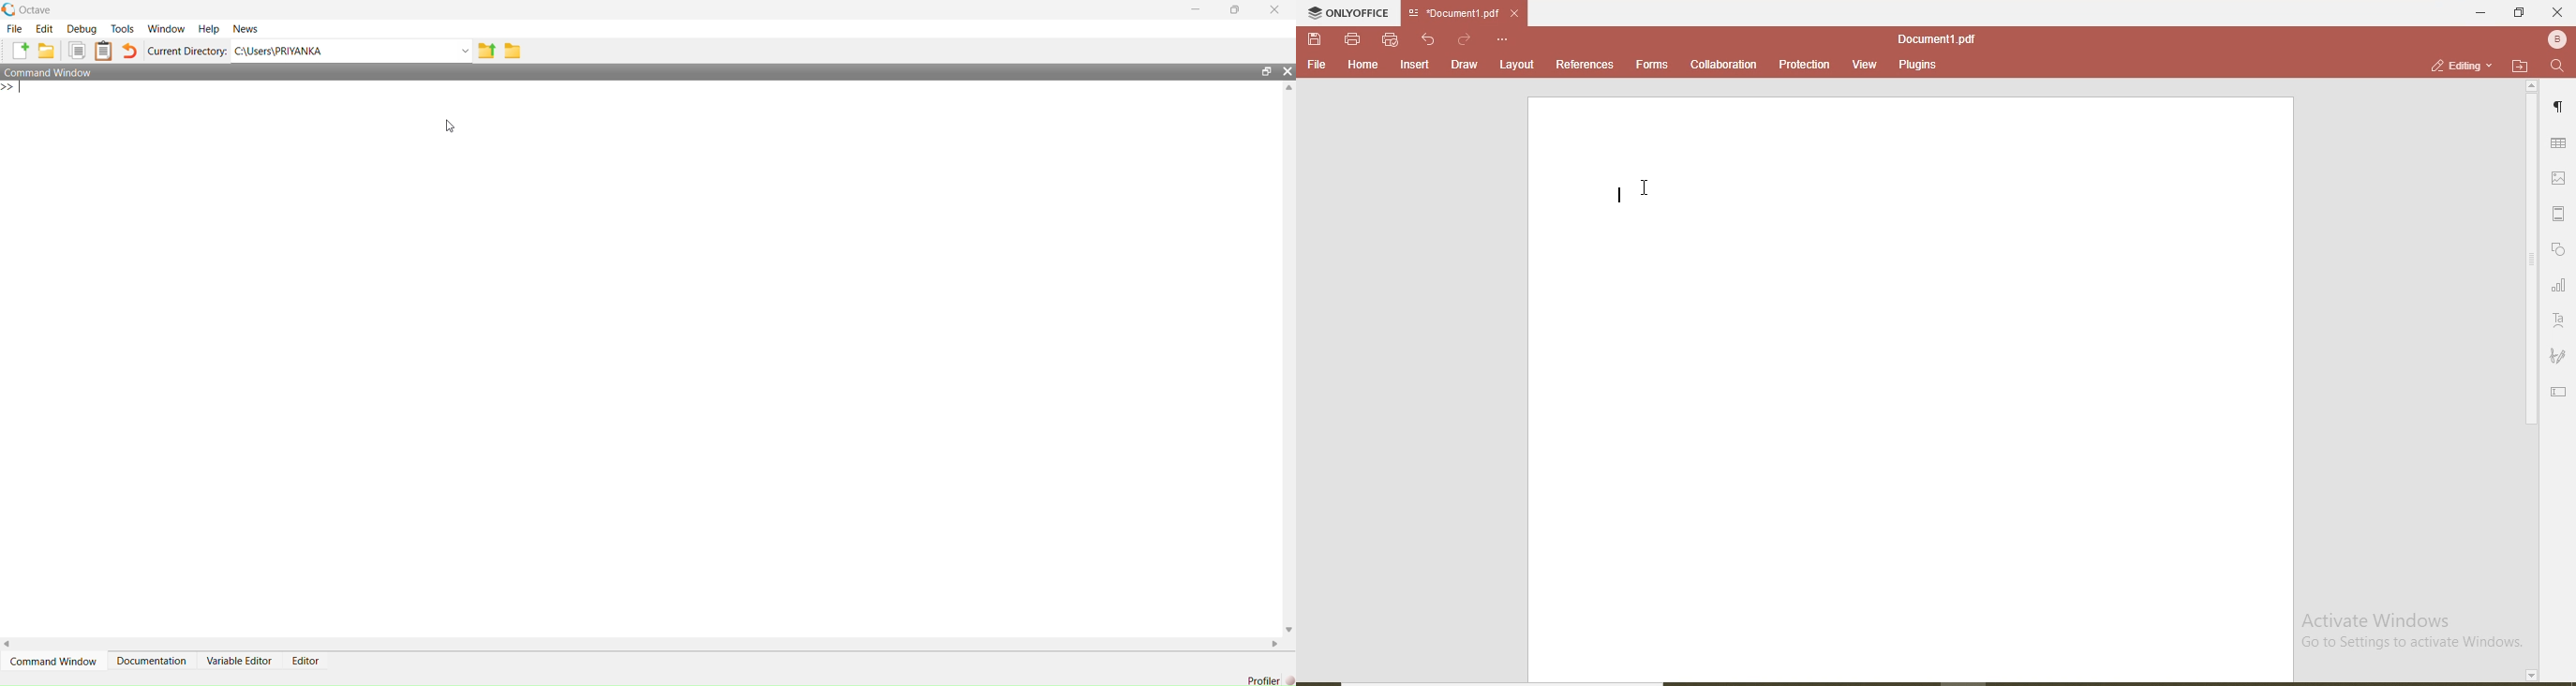  I want to click on Window, so click(166, 28).